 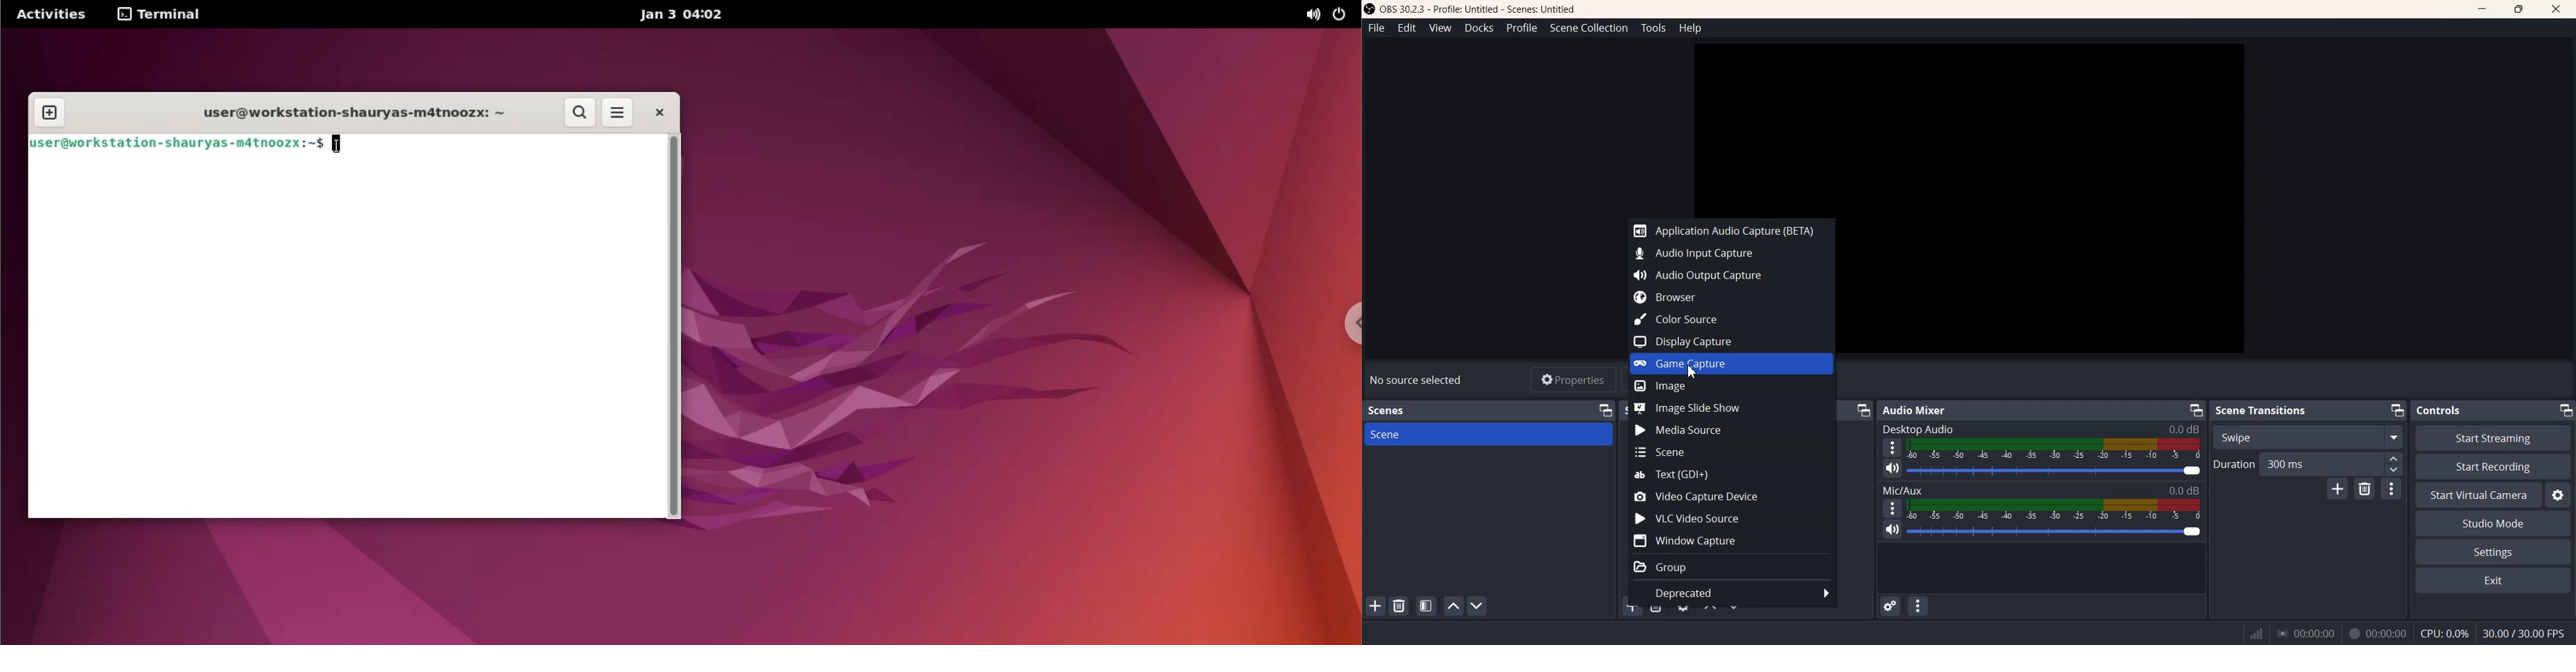 What do you see at coordinates (2438, 410) in the screenshot?
I see `Text` at bounding box center [2438, 410].